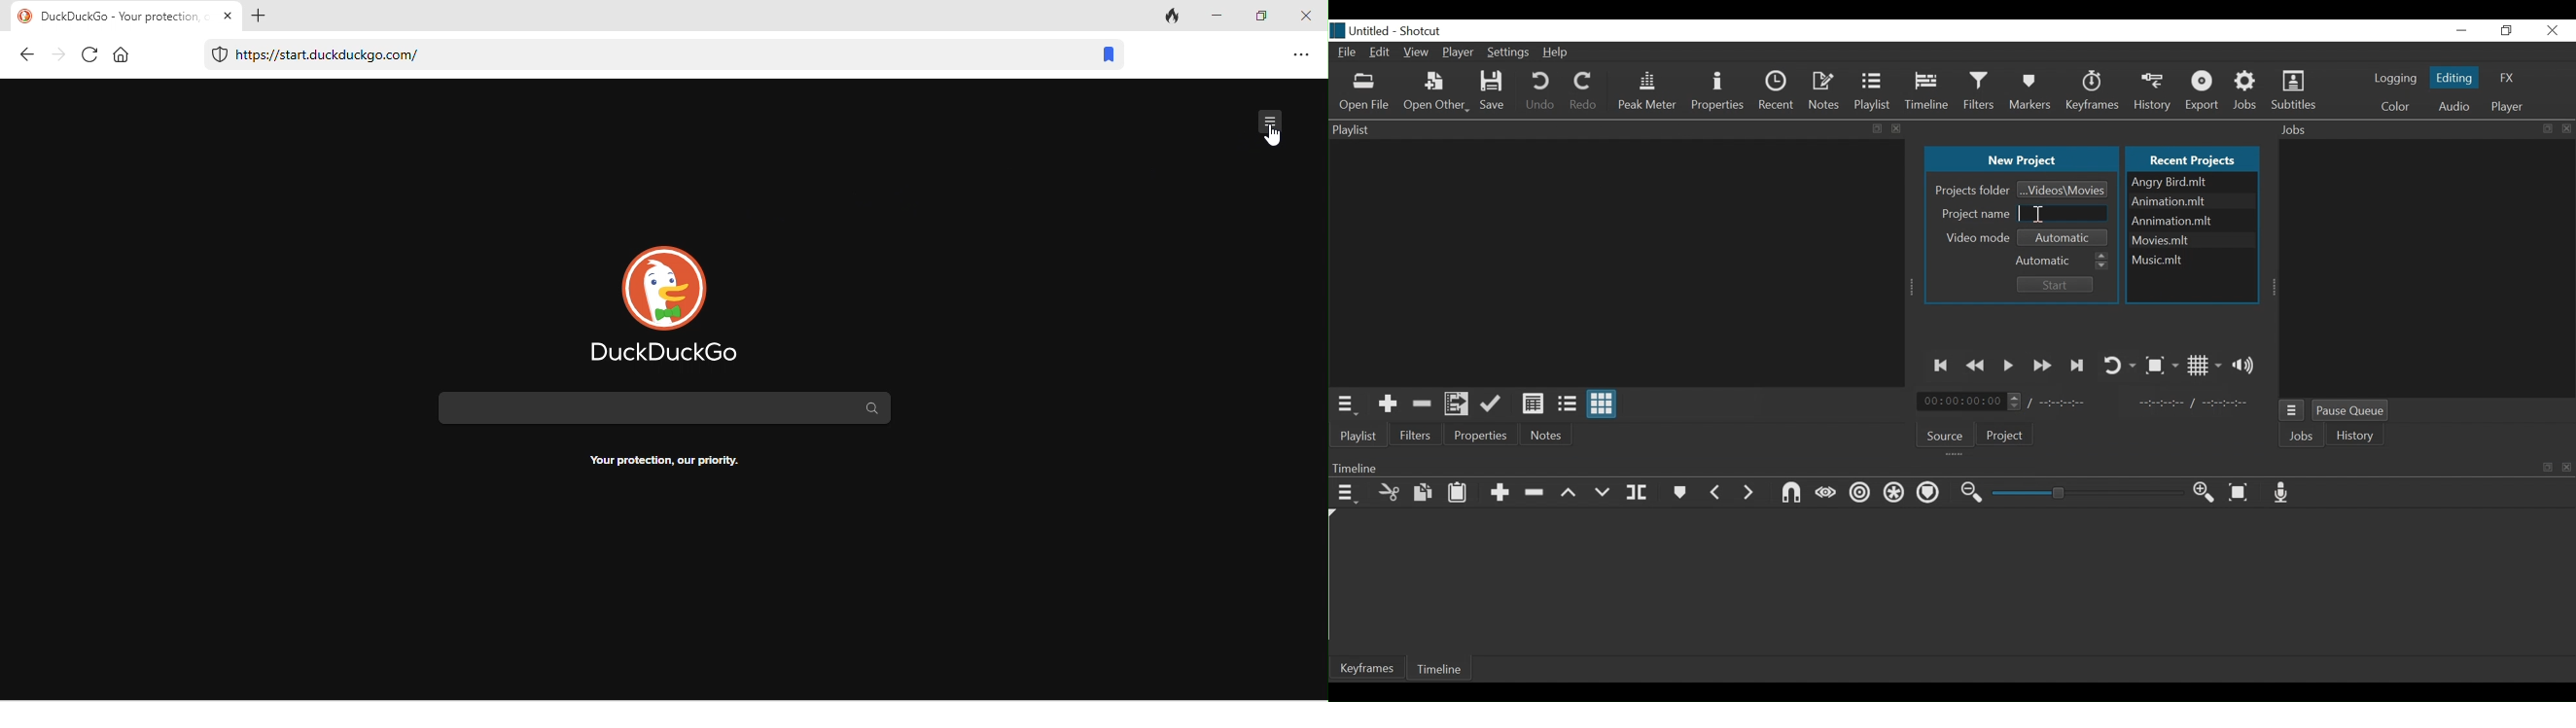 Image resolution: width=2576 pixels, height=728 pixels. Describe the element at coordinates (2192, 221) in the screenshot. I see `File name` at that location.